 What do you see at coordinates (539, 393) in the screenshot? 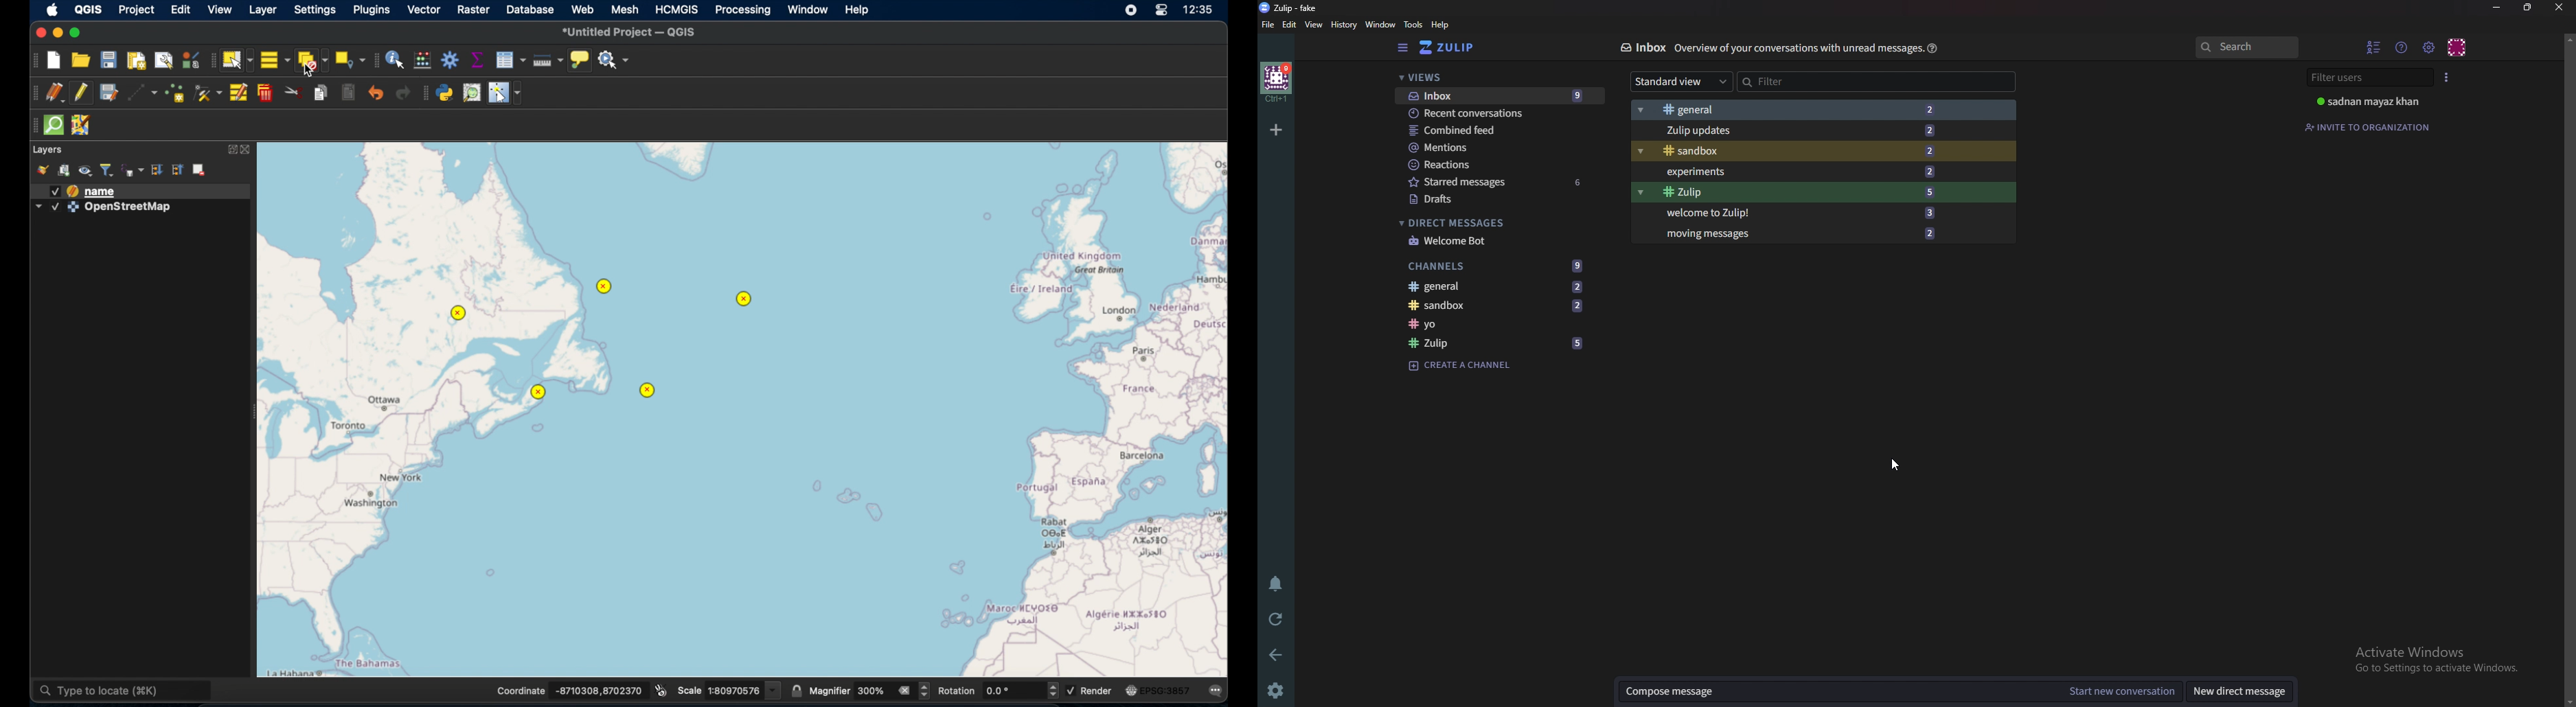
I see `selected point` at bounding box center [539, 393].